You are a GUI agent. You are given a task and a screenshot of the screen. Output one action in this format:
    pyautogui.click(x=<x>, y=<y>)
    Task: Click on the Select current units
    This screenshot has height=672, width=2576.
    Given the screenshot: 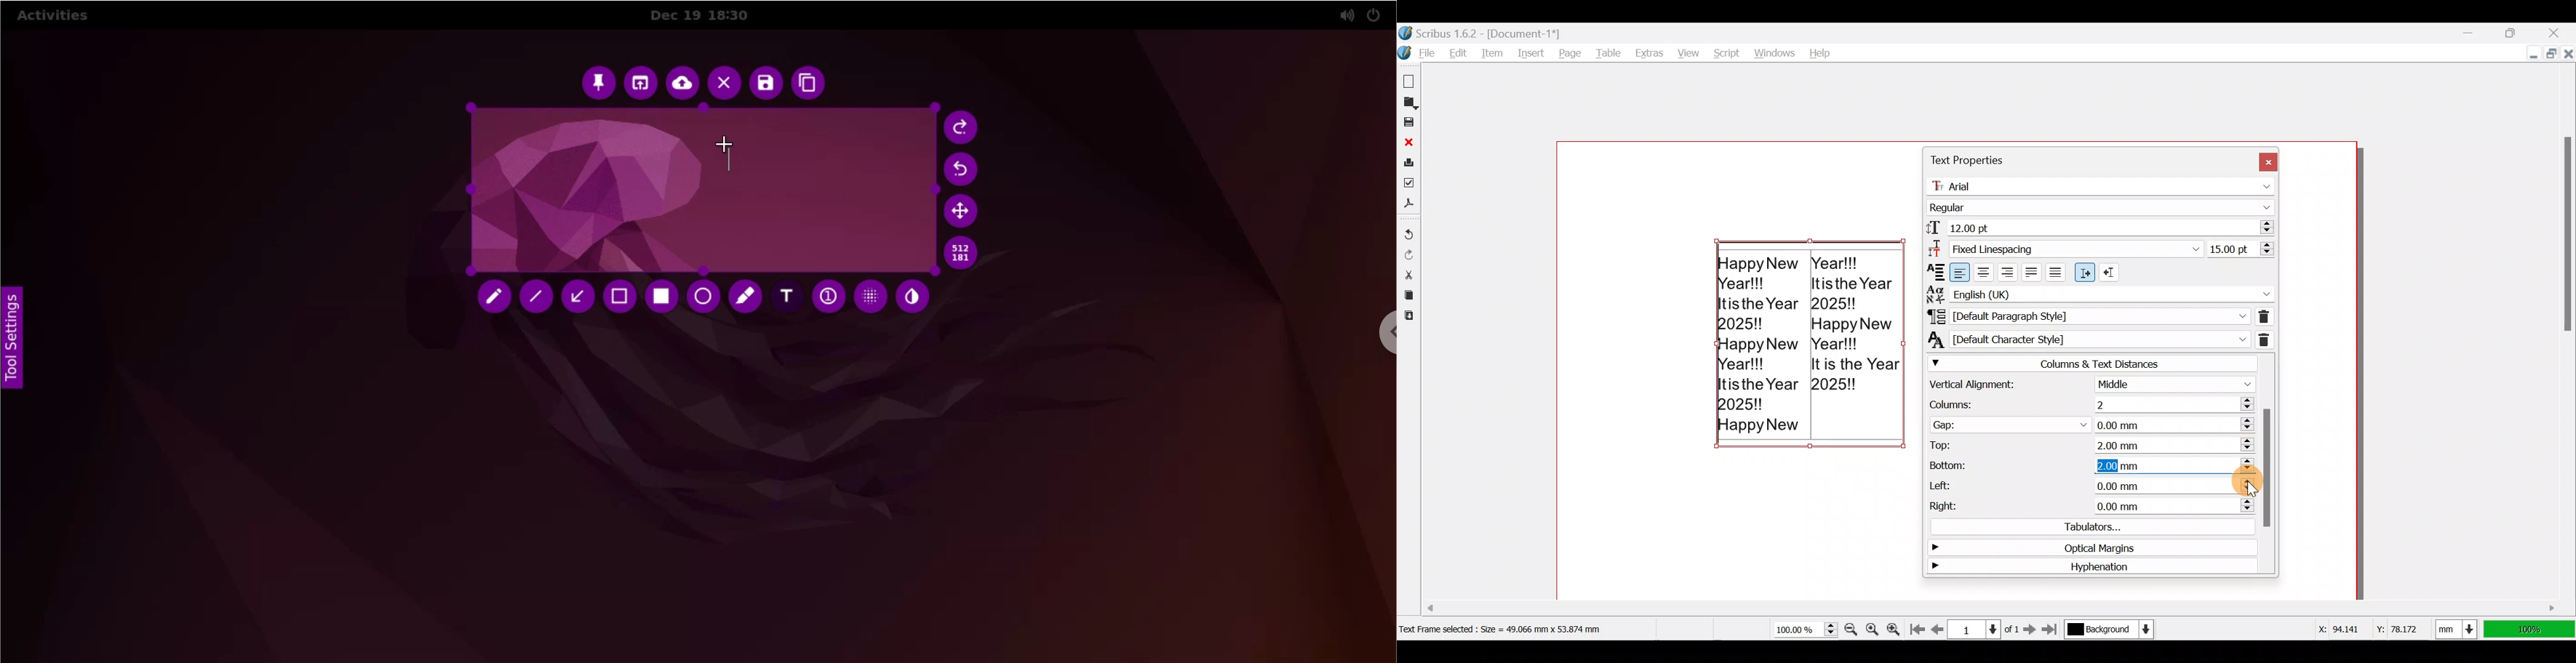 What is the action you would take?
    pyautogui.click(x=2460, y=627)
    